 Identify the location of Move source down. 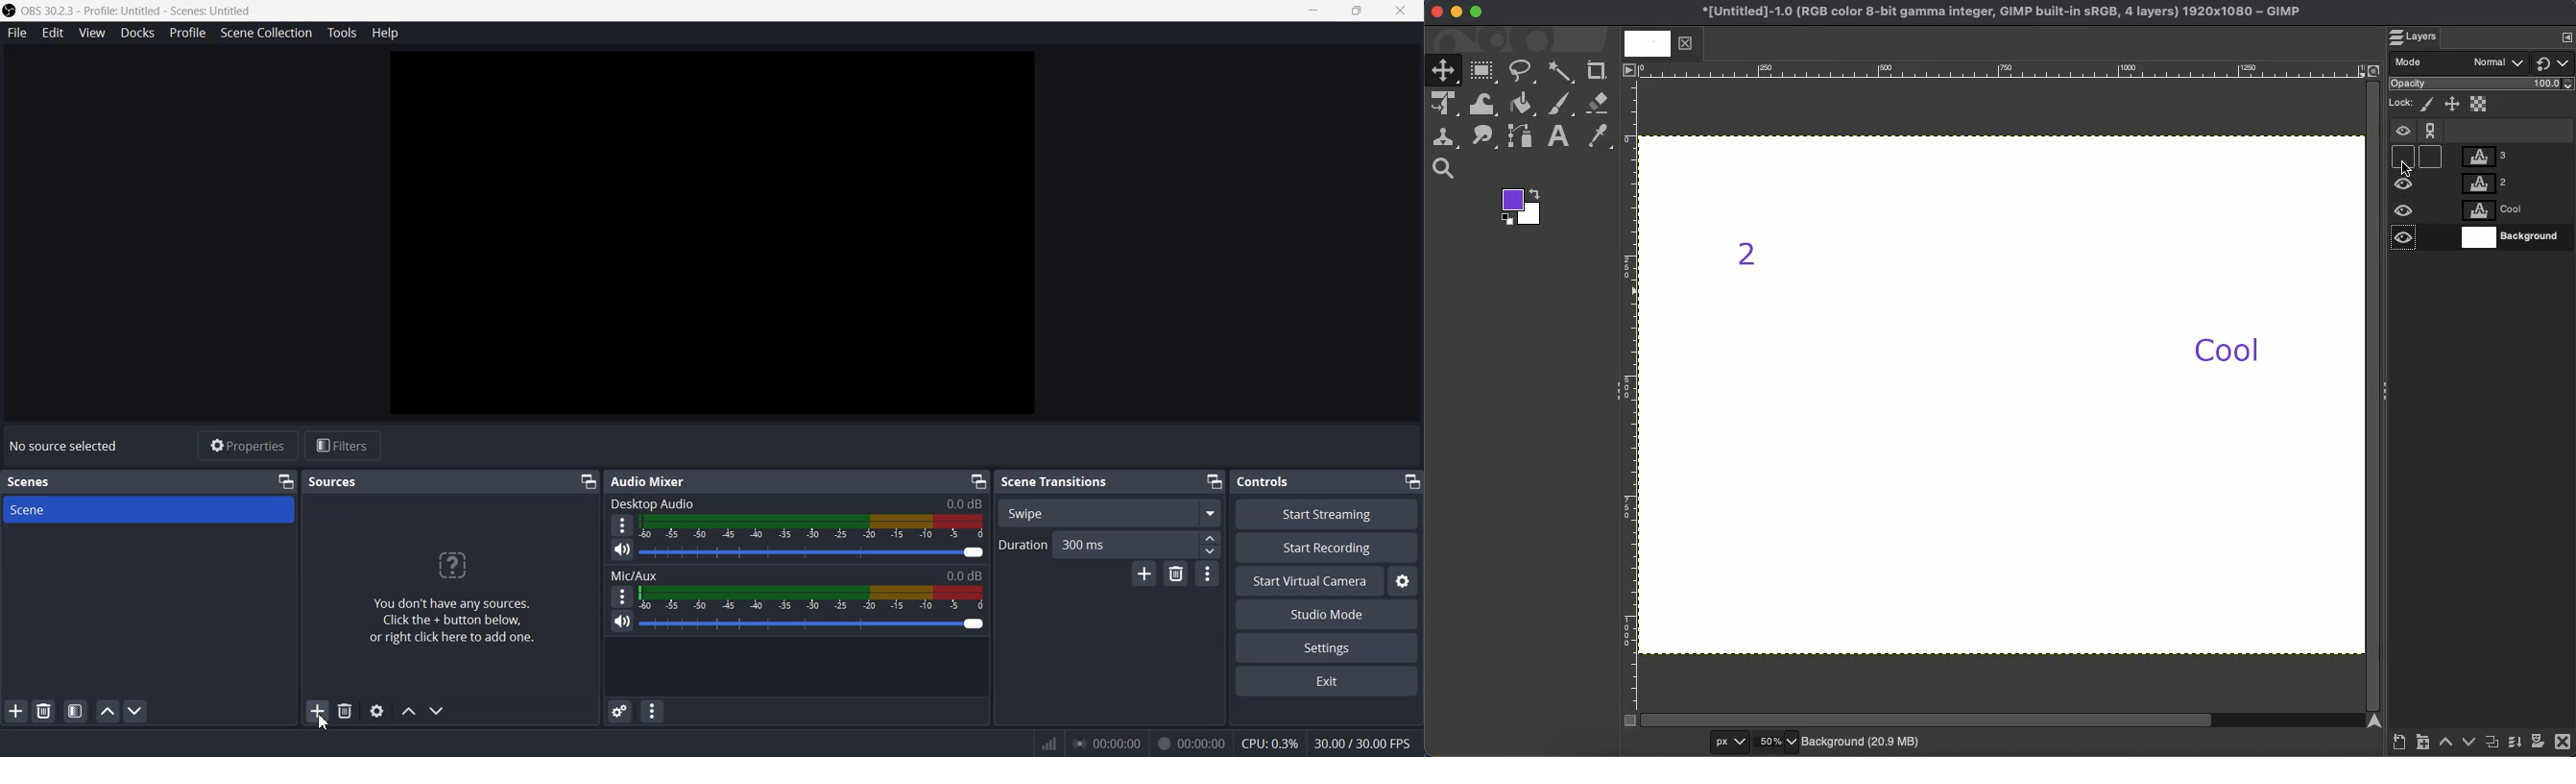
(435, 711).